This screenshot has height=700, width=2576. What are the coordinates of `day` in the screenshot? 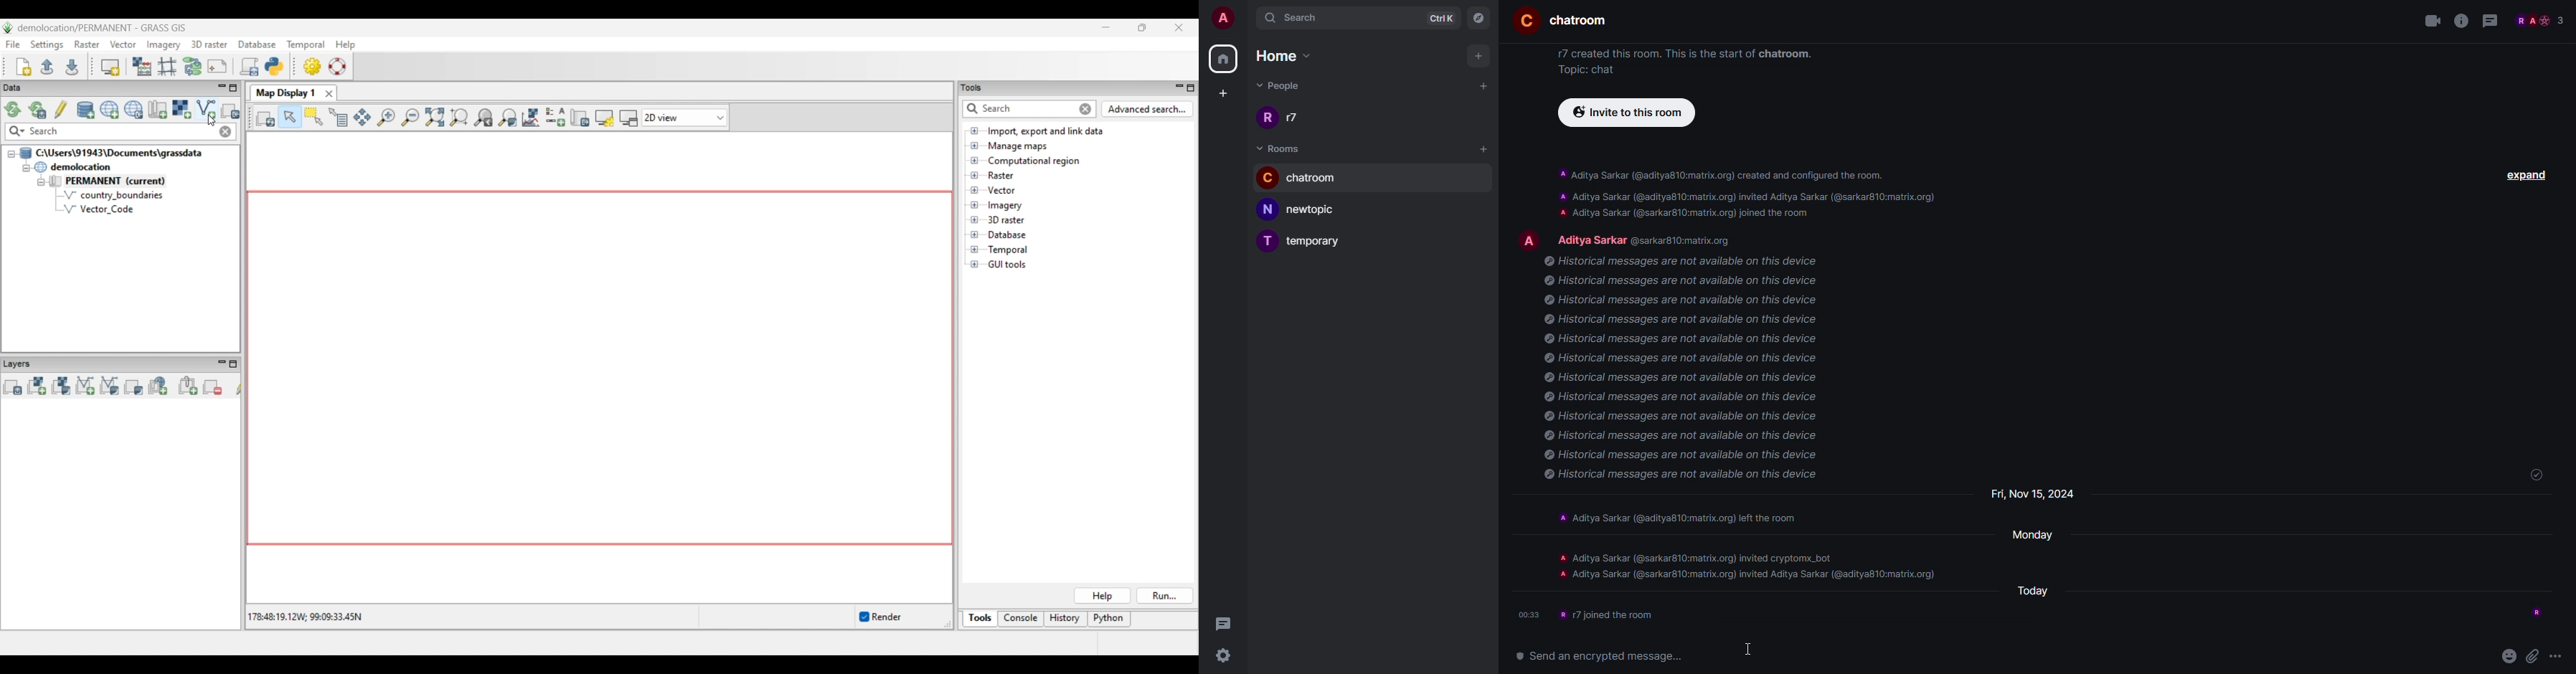 It's located at (2042, 592).